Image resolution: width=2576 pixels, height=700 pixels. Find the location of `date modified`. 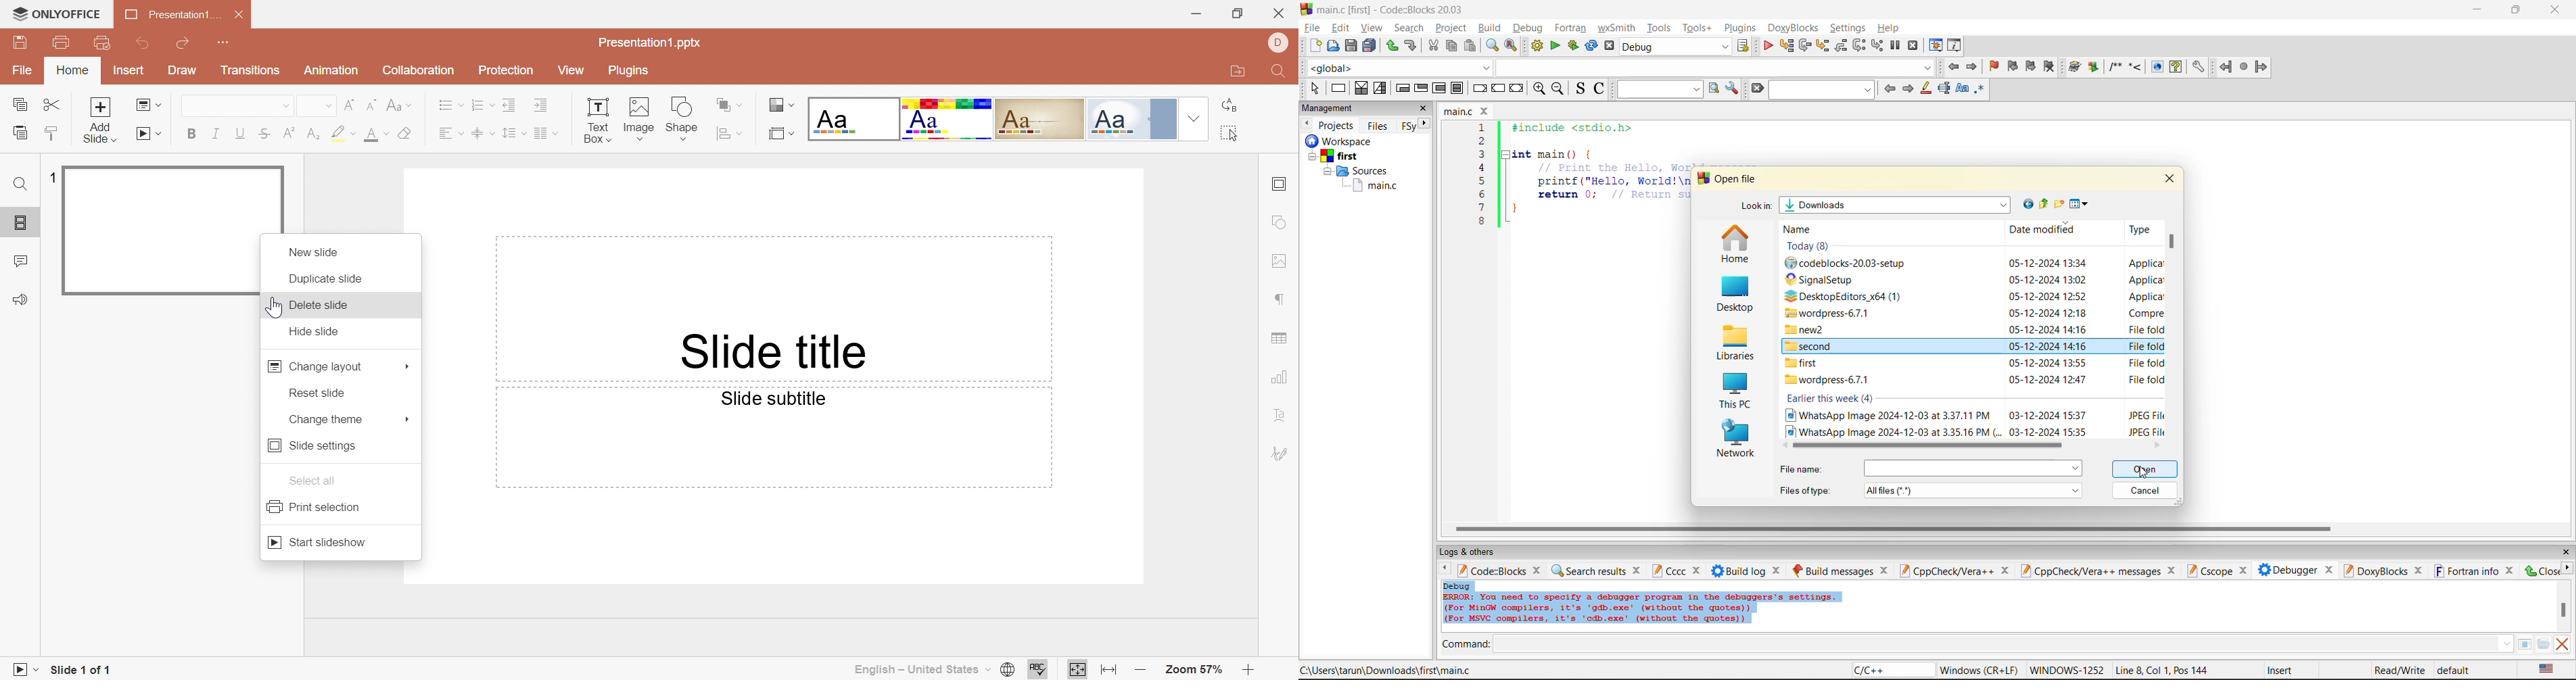

date modified is located at coordinates (2043, 230).